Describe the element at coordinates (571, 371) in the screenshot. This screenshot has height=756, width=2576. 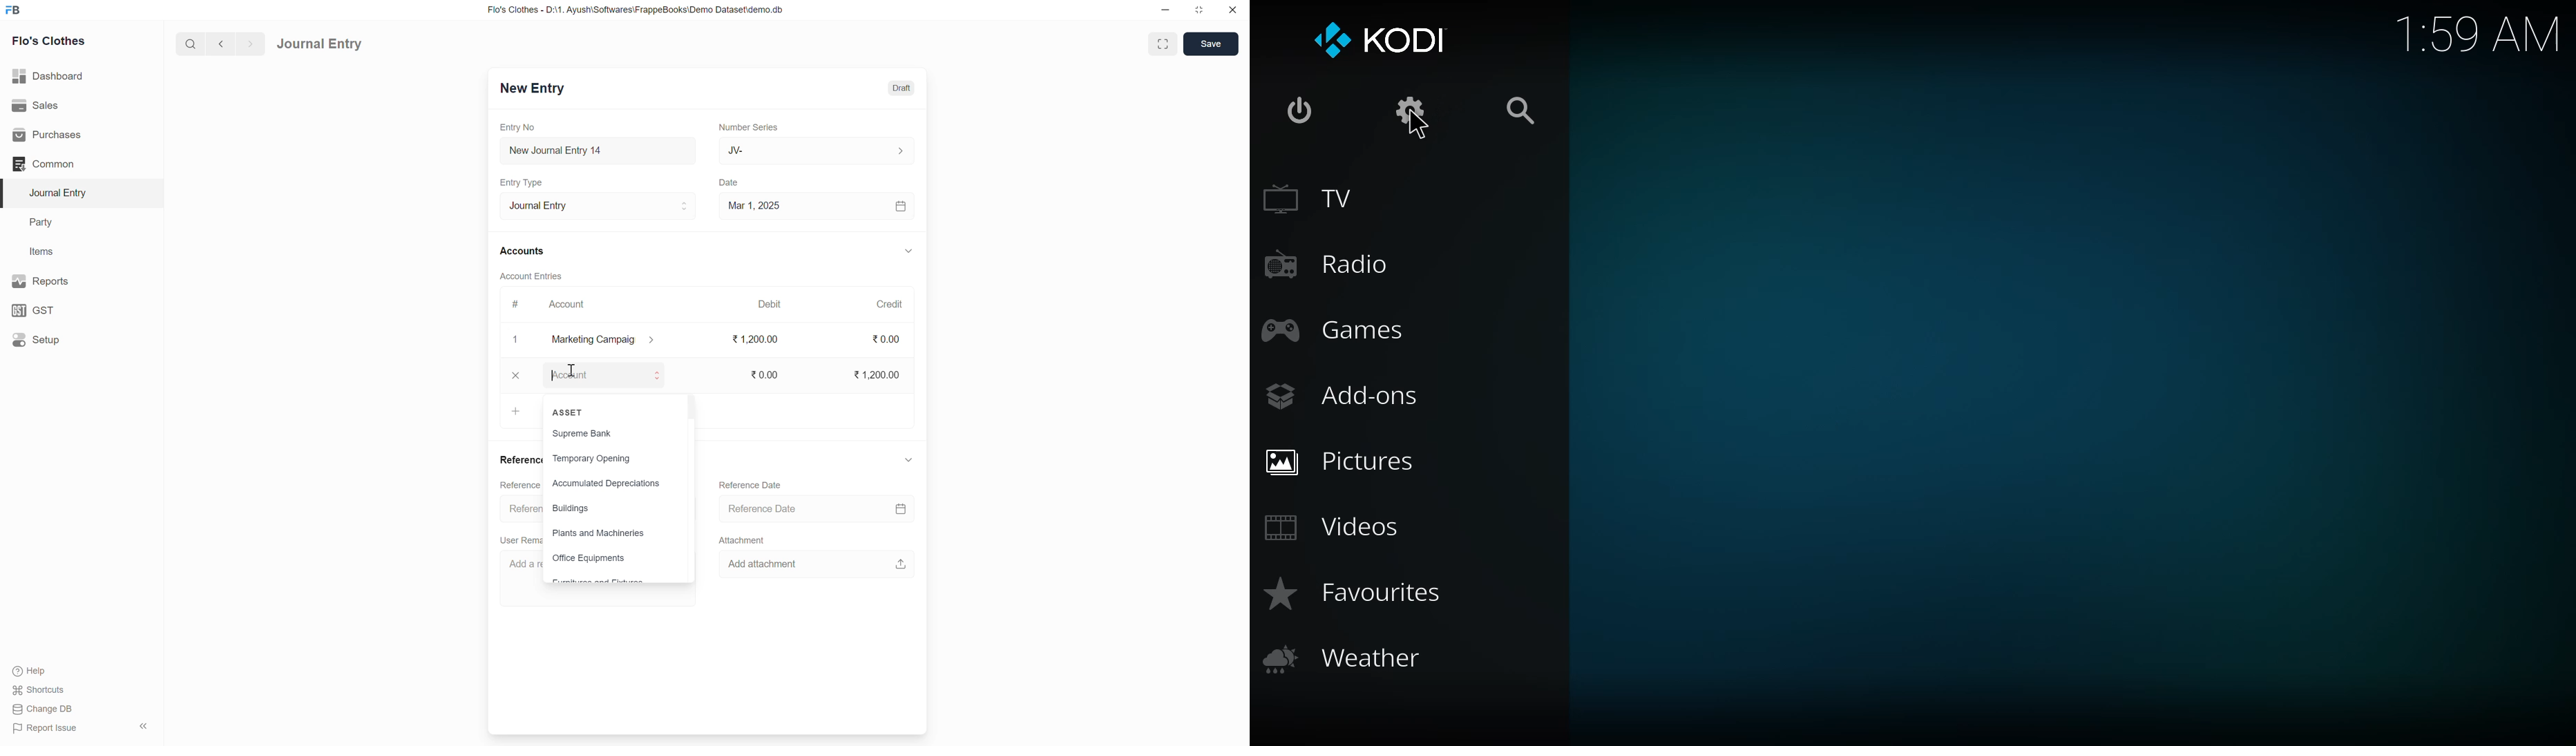
I see `cursor` at that location.